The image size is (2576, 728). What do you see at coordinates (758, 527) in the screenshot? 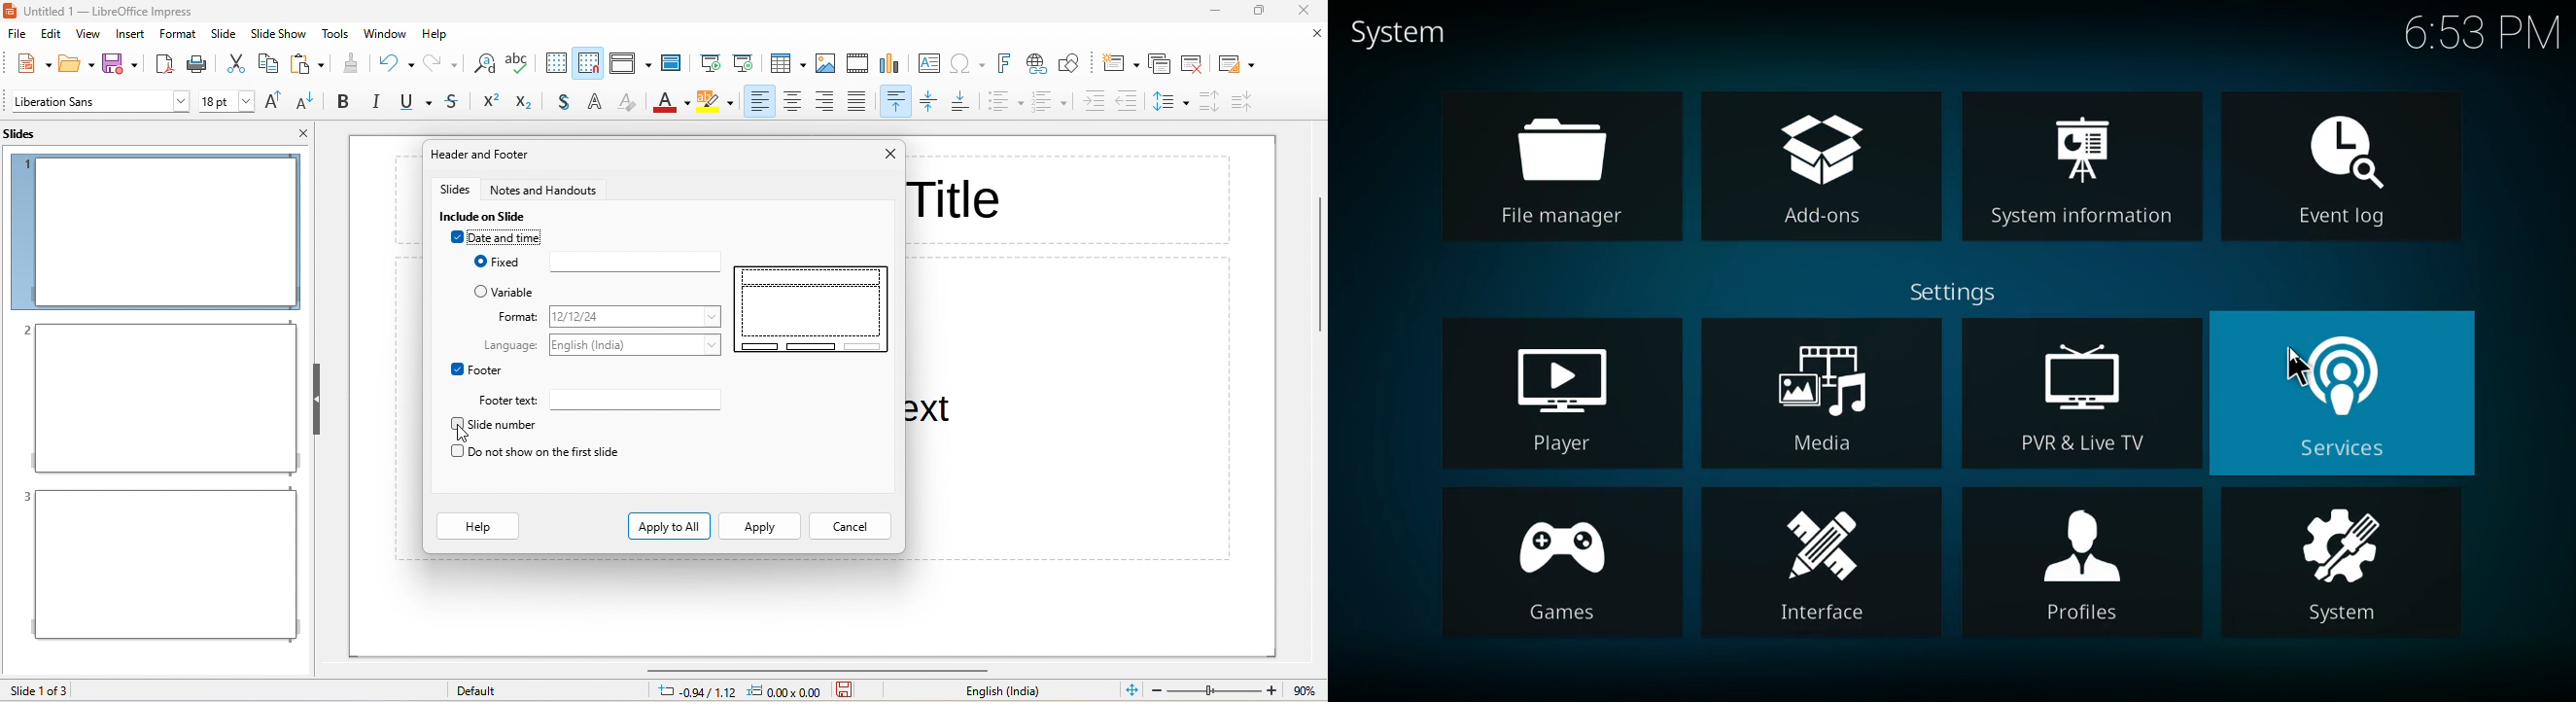
I see `apply` at bounding box center [758, 527].